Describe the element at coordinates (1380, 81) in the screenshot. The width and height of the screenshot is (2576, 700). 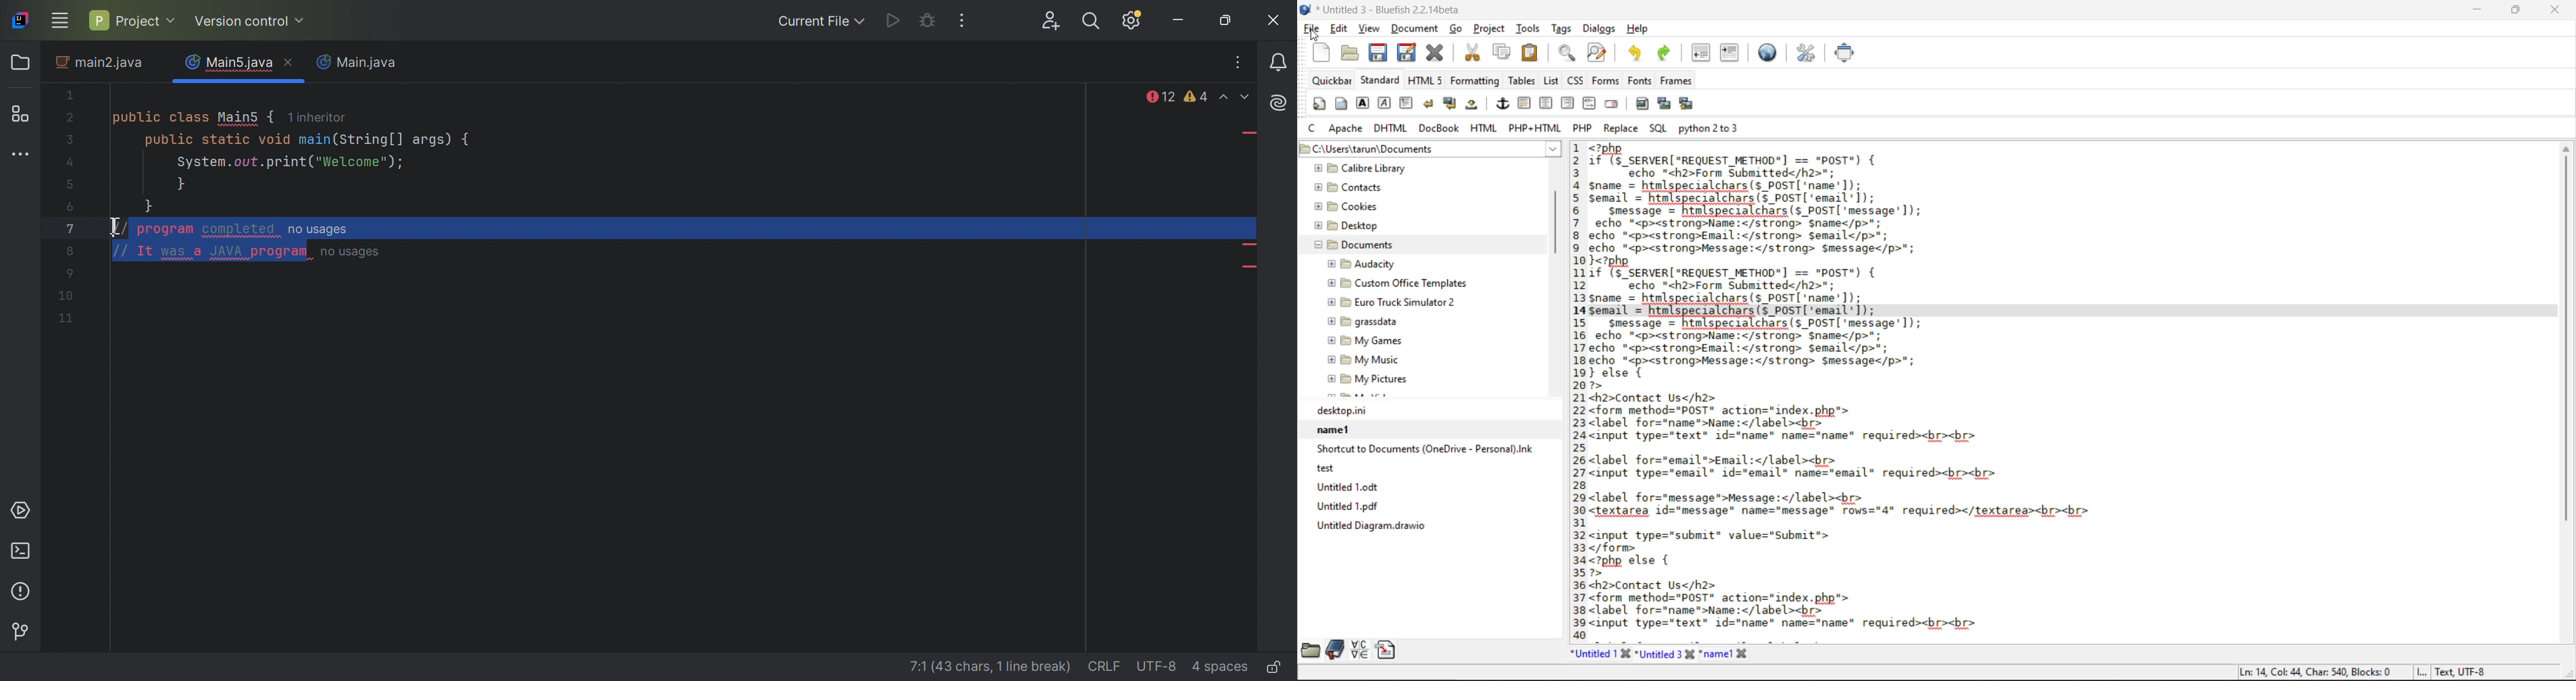
I see `standard` at that location.